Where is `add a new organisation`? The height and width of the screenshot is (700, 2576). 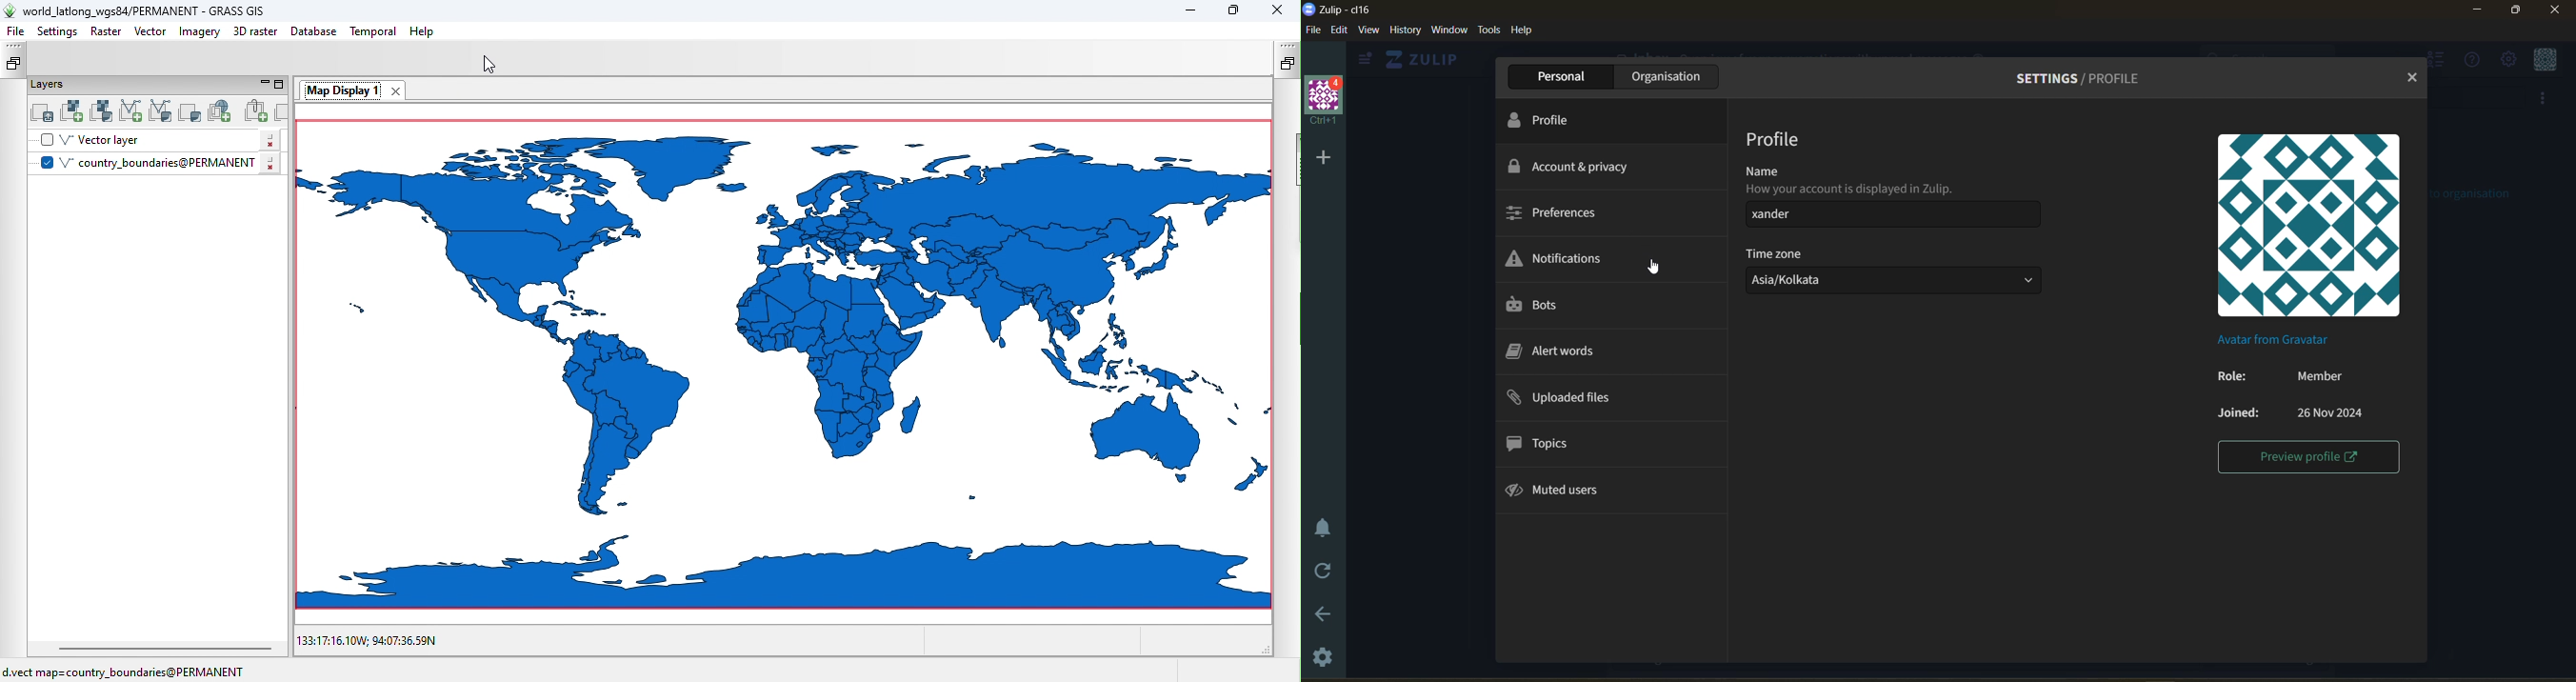
add a new organisation is located at coordinates (1322, 158).